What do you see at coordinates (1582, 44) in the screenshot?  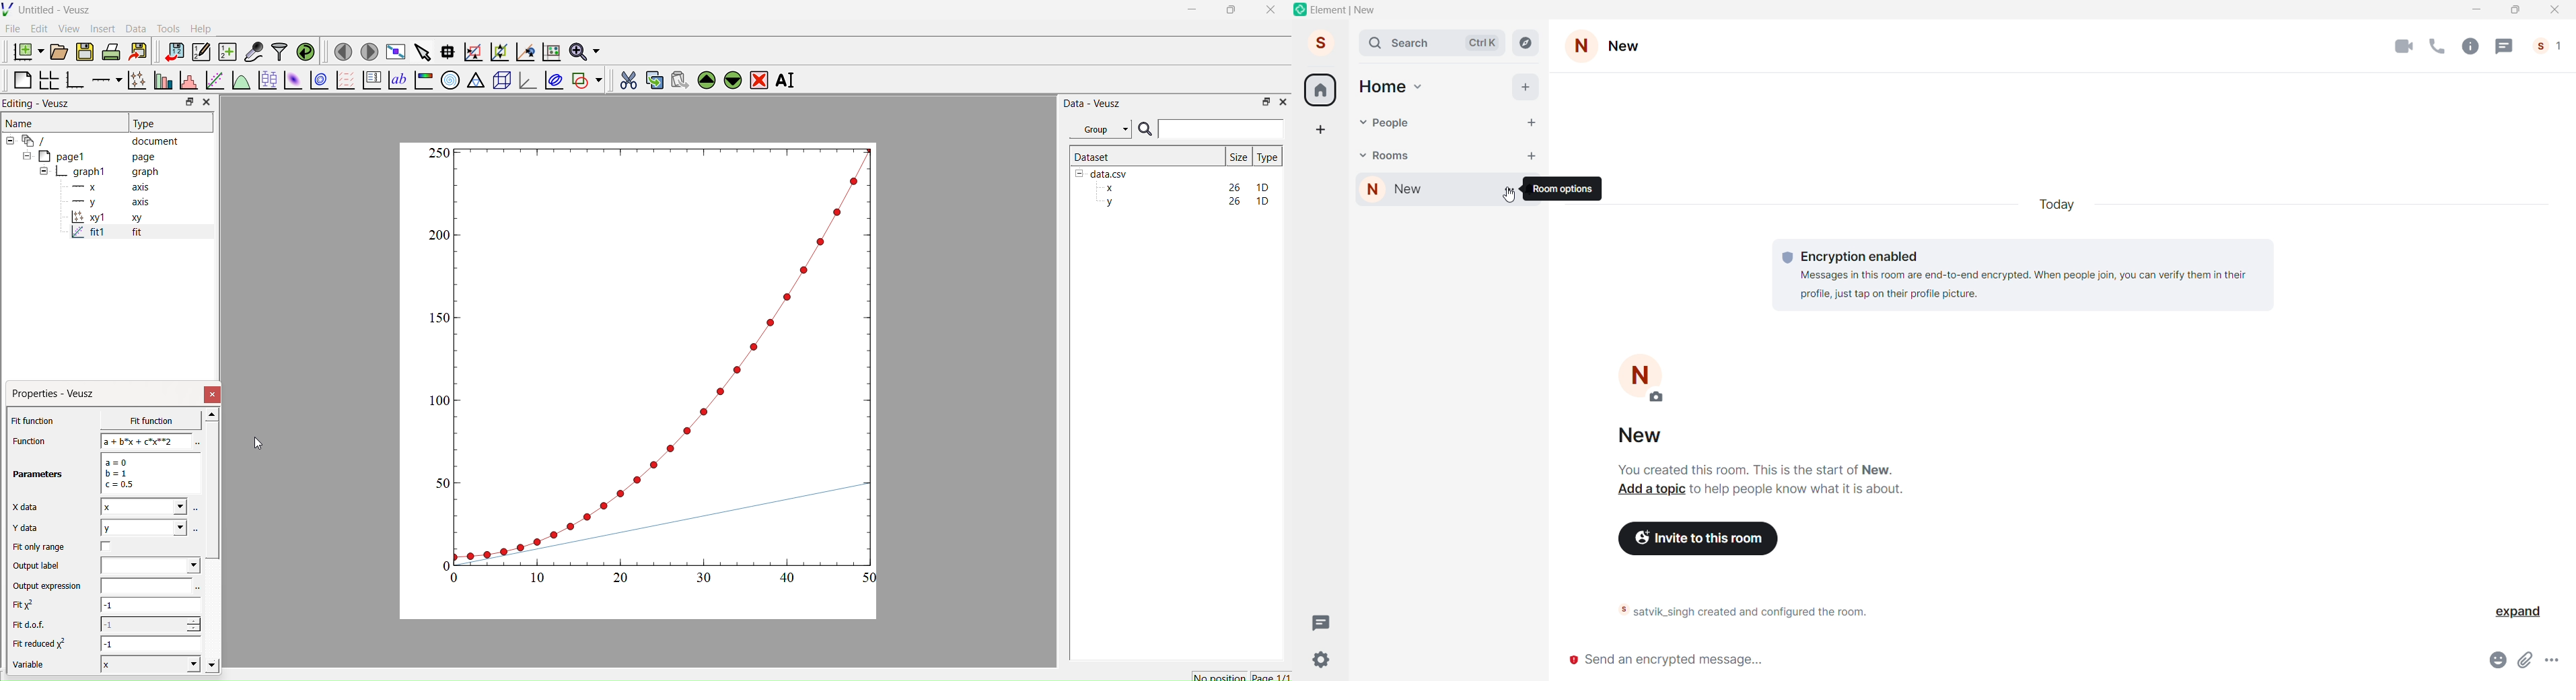 I see `Room Setting` at bounding box center [1582, 44].